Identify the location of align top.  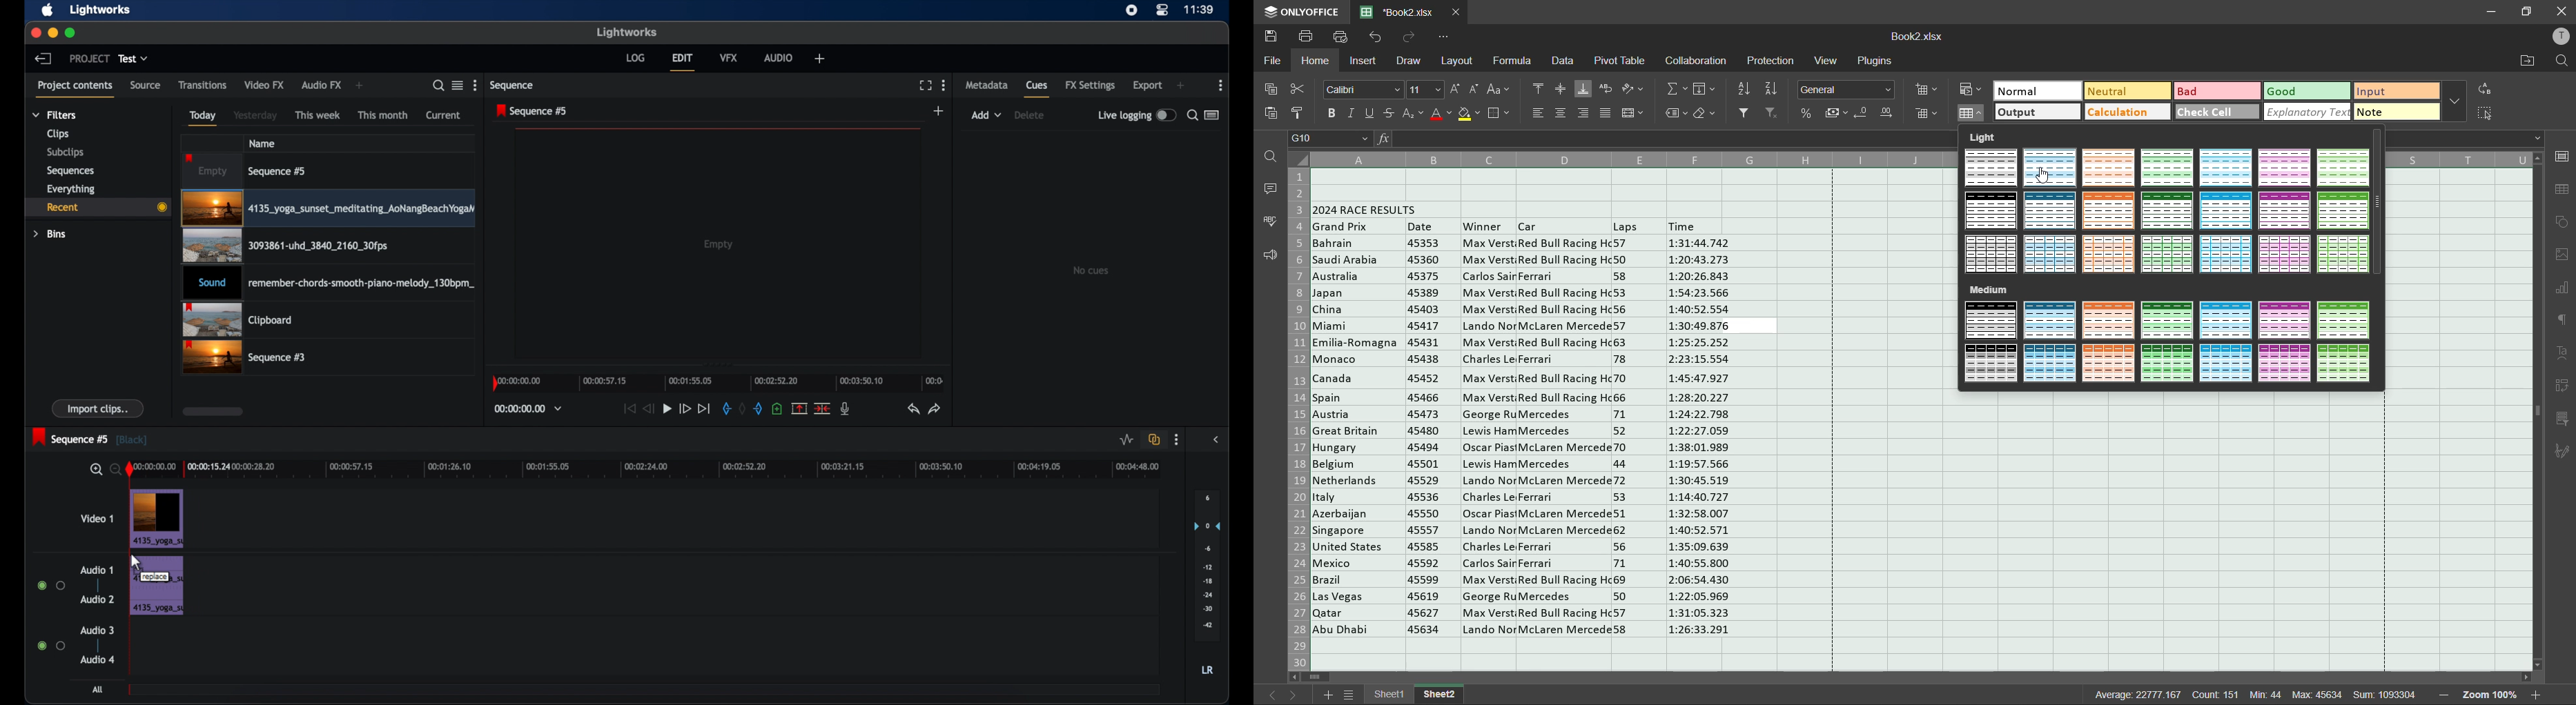
(1537, 89).